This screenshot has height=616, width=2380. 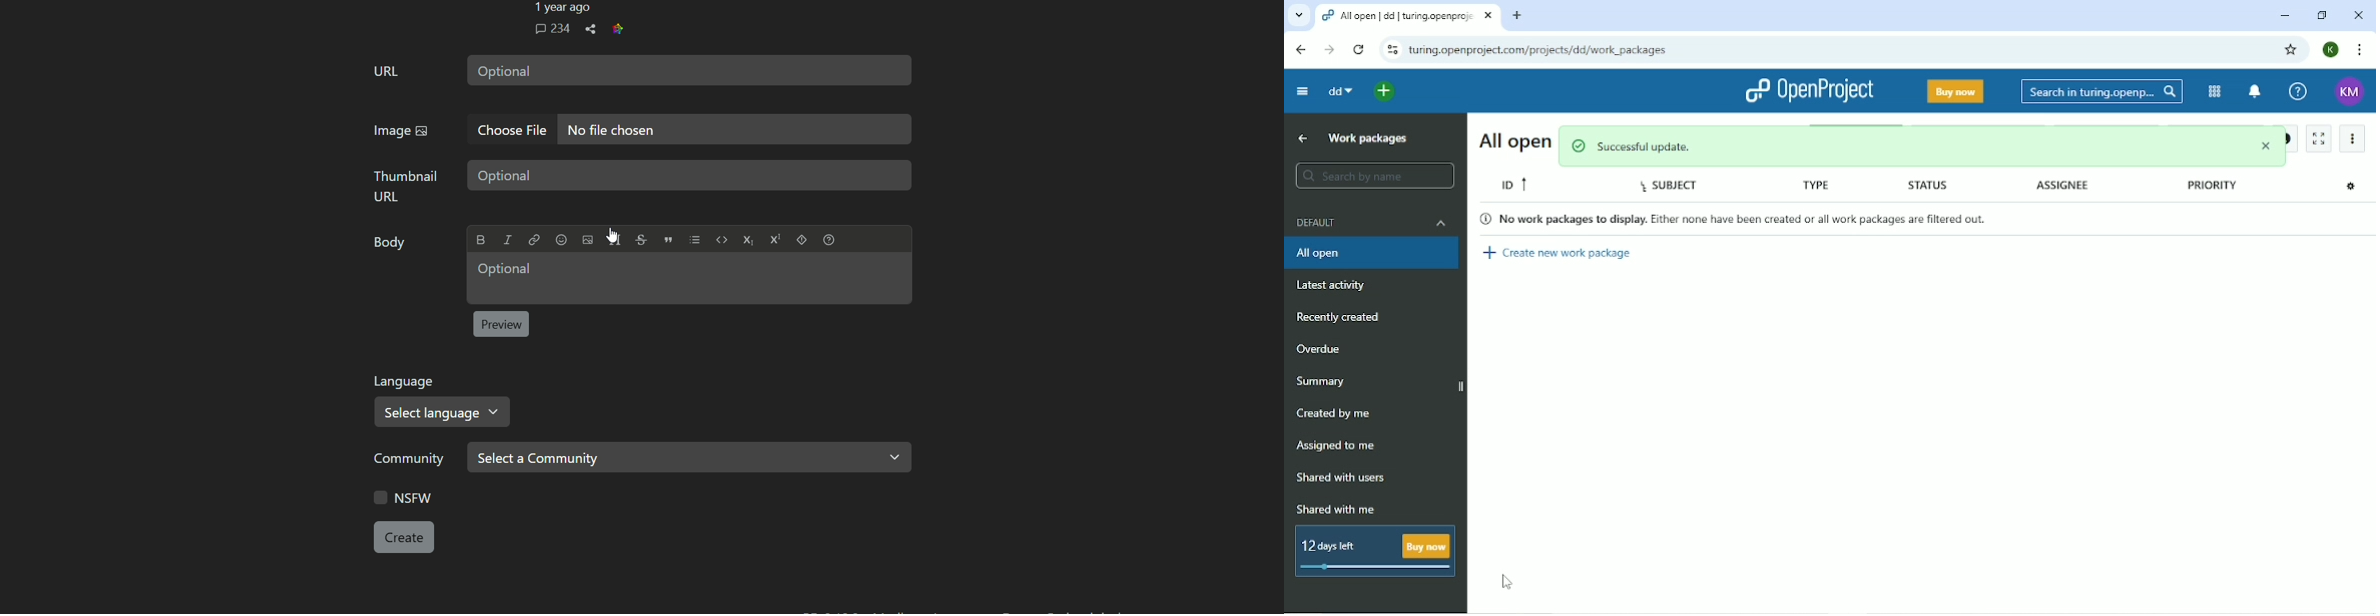 I want to click on Bookmark this tab, so click(x=2289, y=49).